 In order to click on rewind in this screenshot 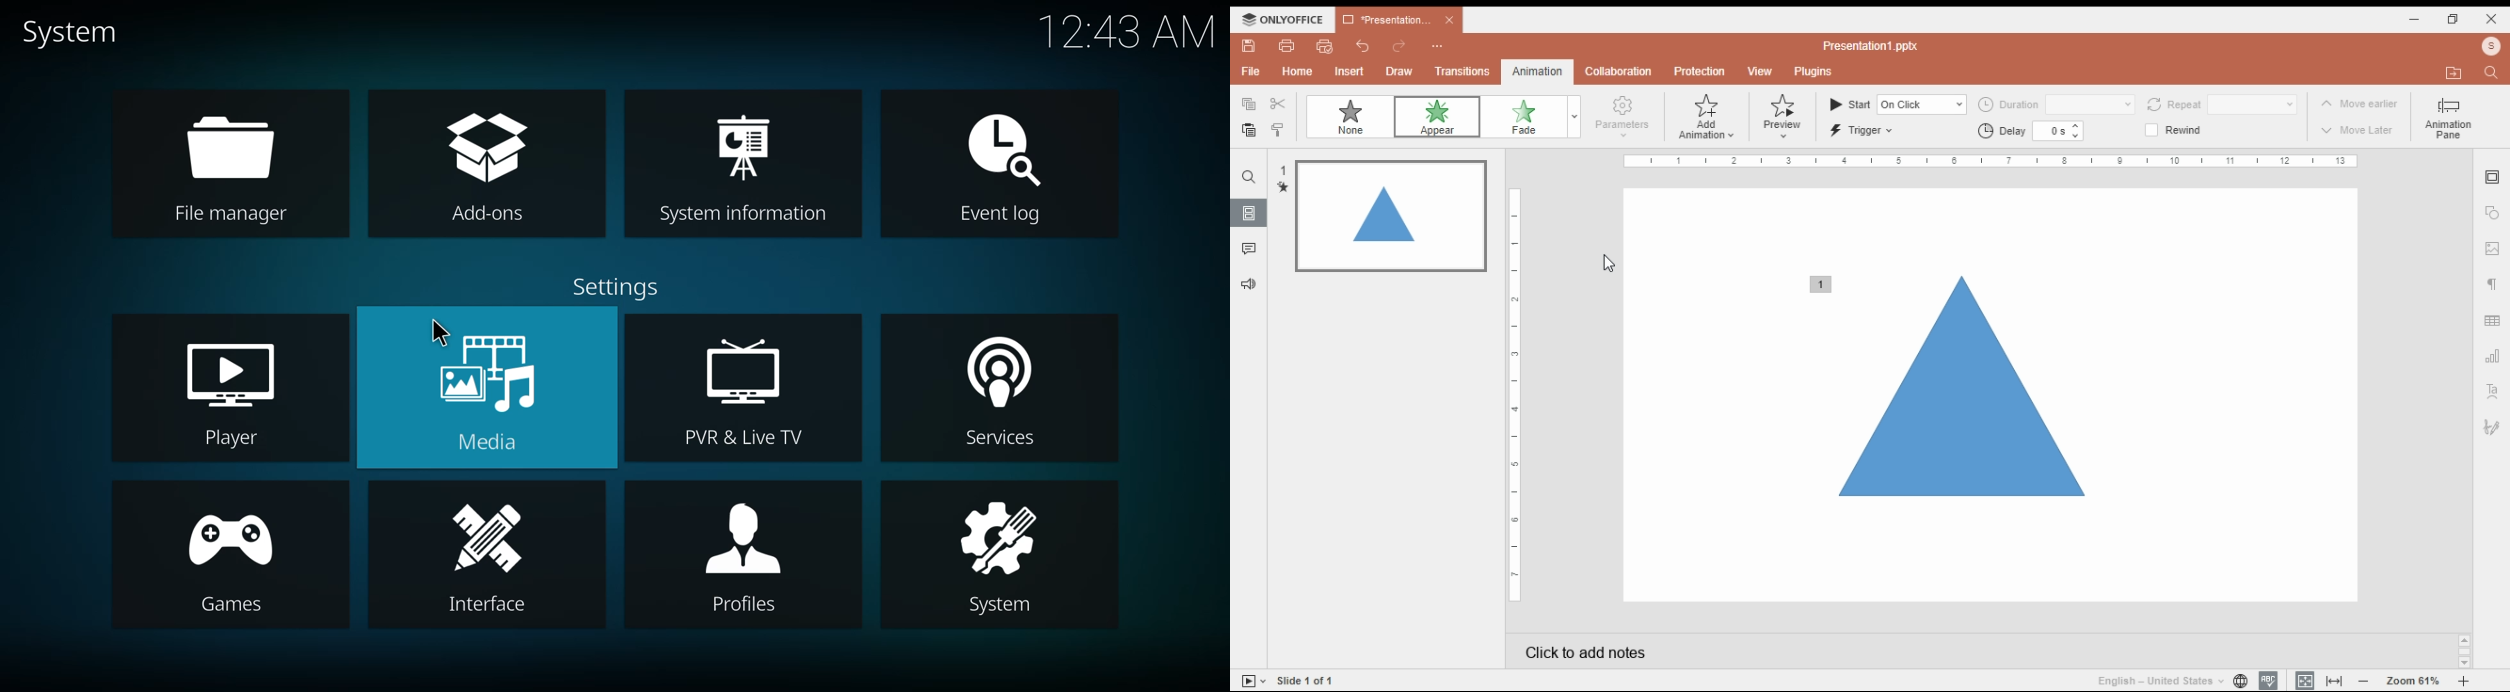, I will do `click(2189, 130)`.